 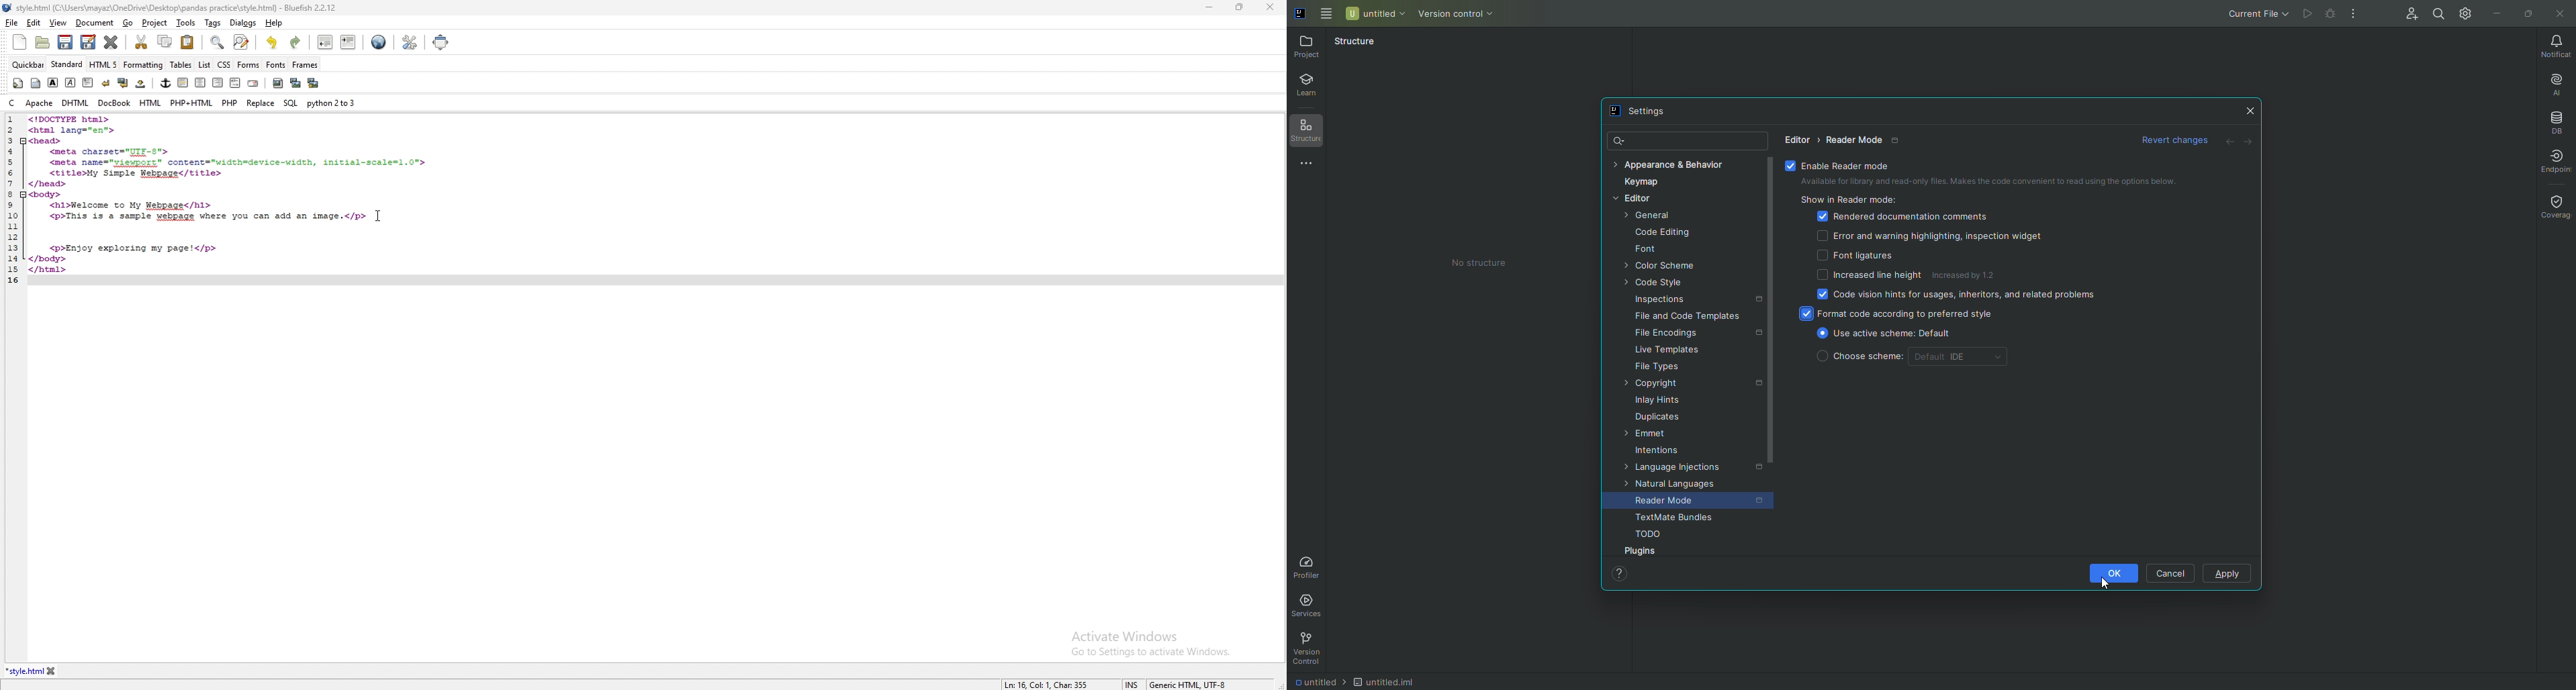 I want to click on html, so click(x=151, y=103).